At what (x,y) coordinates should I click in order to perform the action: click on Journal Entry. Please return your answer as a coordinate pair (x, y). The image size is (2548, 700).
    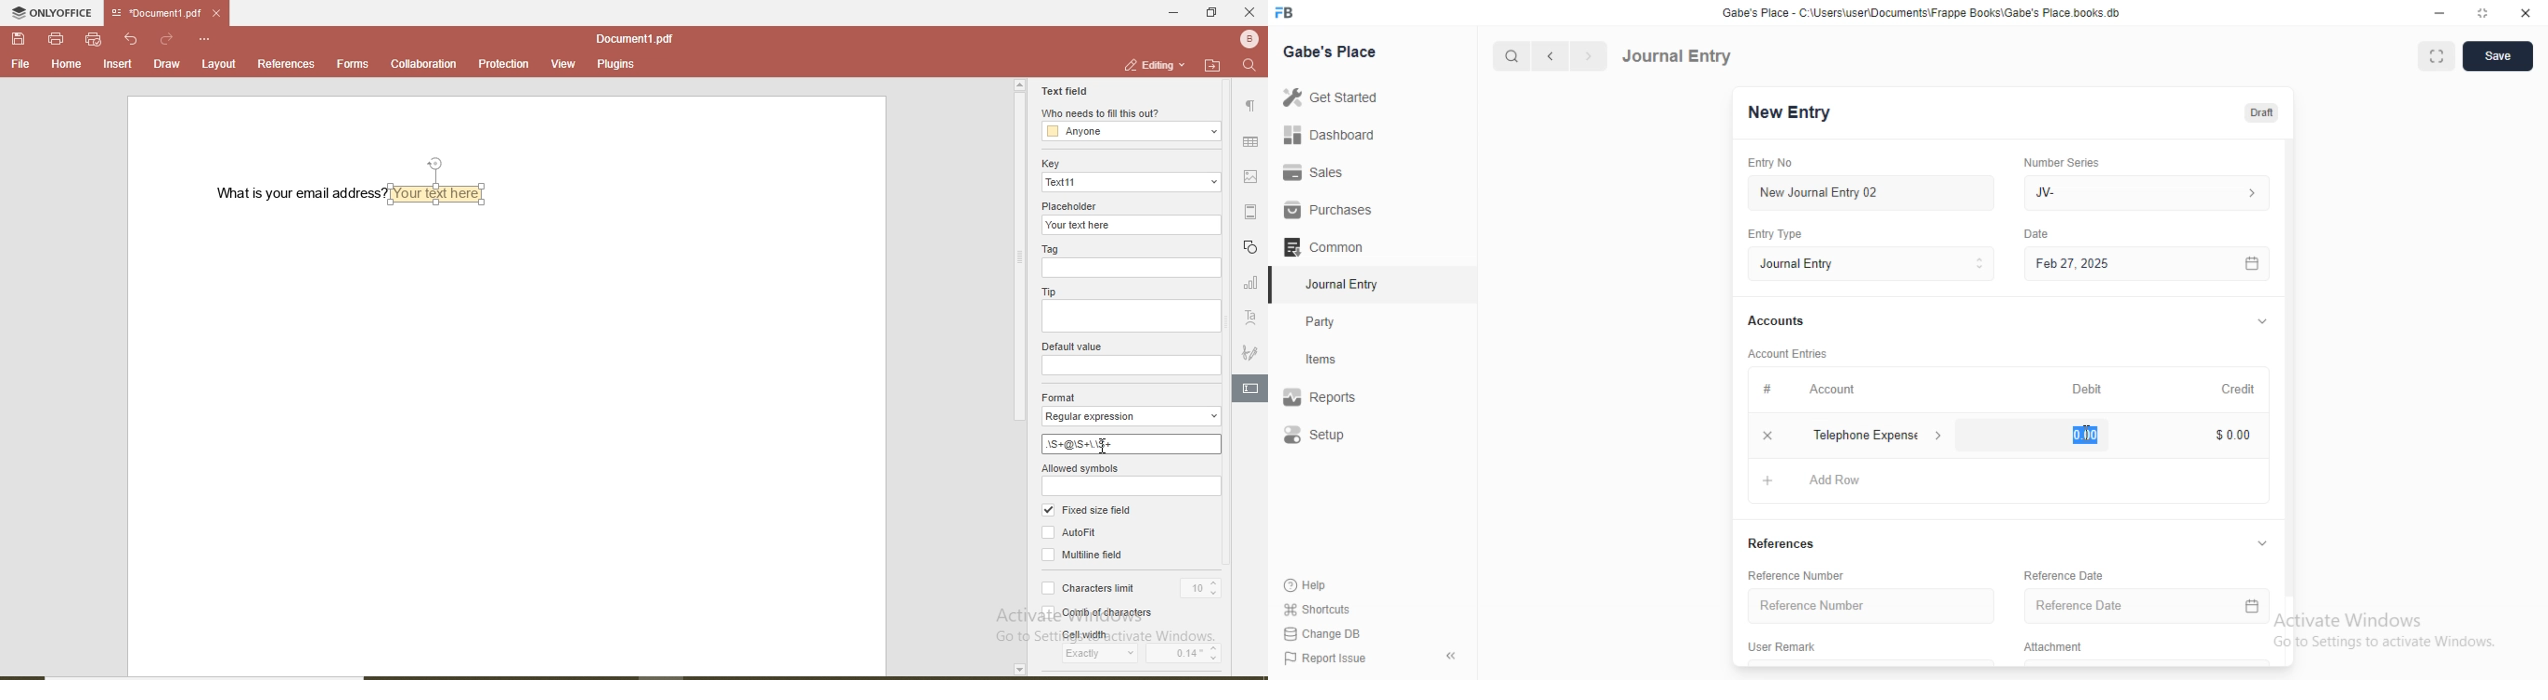
    Looking at the image, I should click on (1680, 55).